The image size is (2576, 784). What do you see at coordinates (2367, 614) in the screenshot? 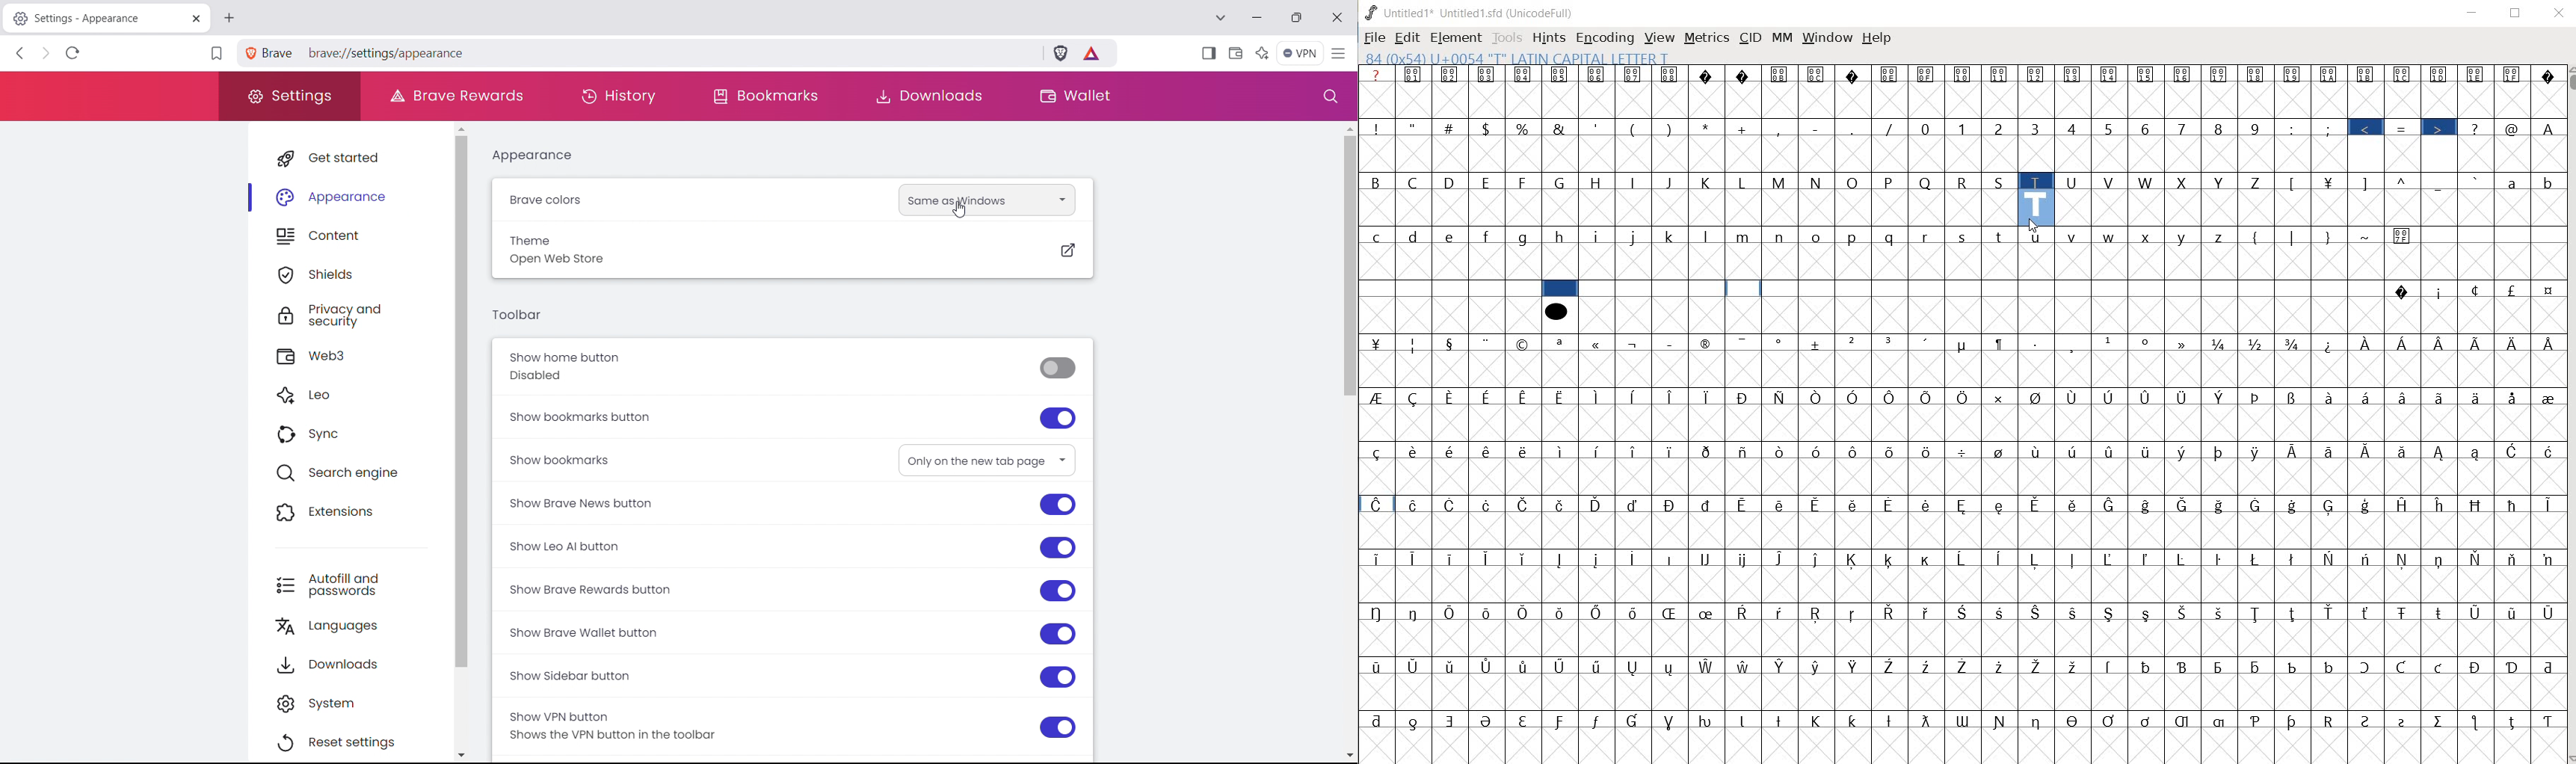
I see `Symbol` at bounding box center [2367, 614].